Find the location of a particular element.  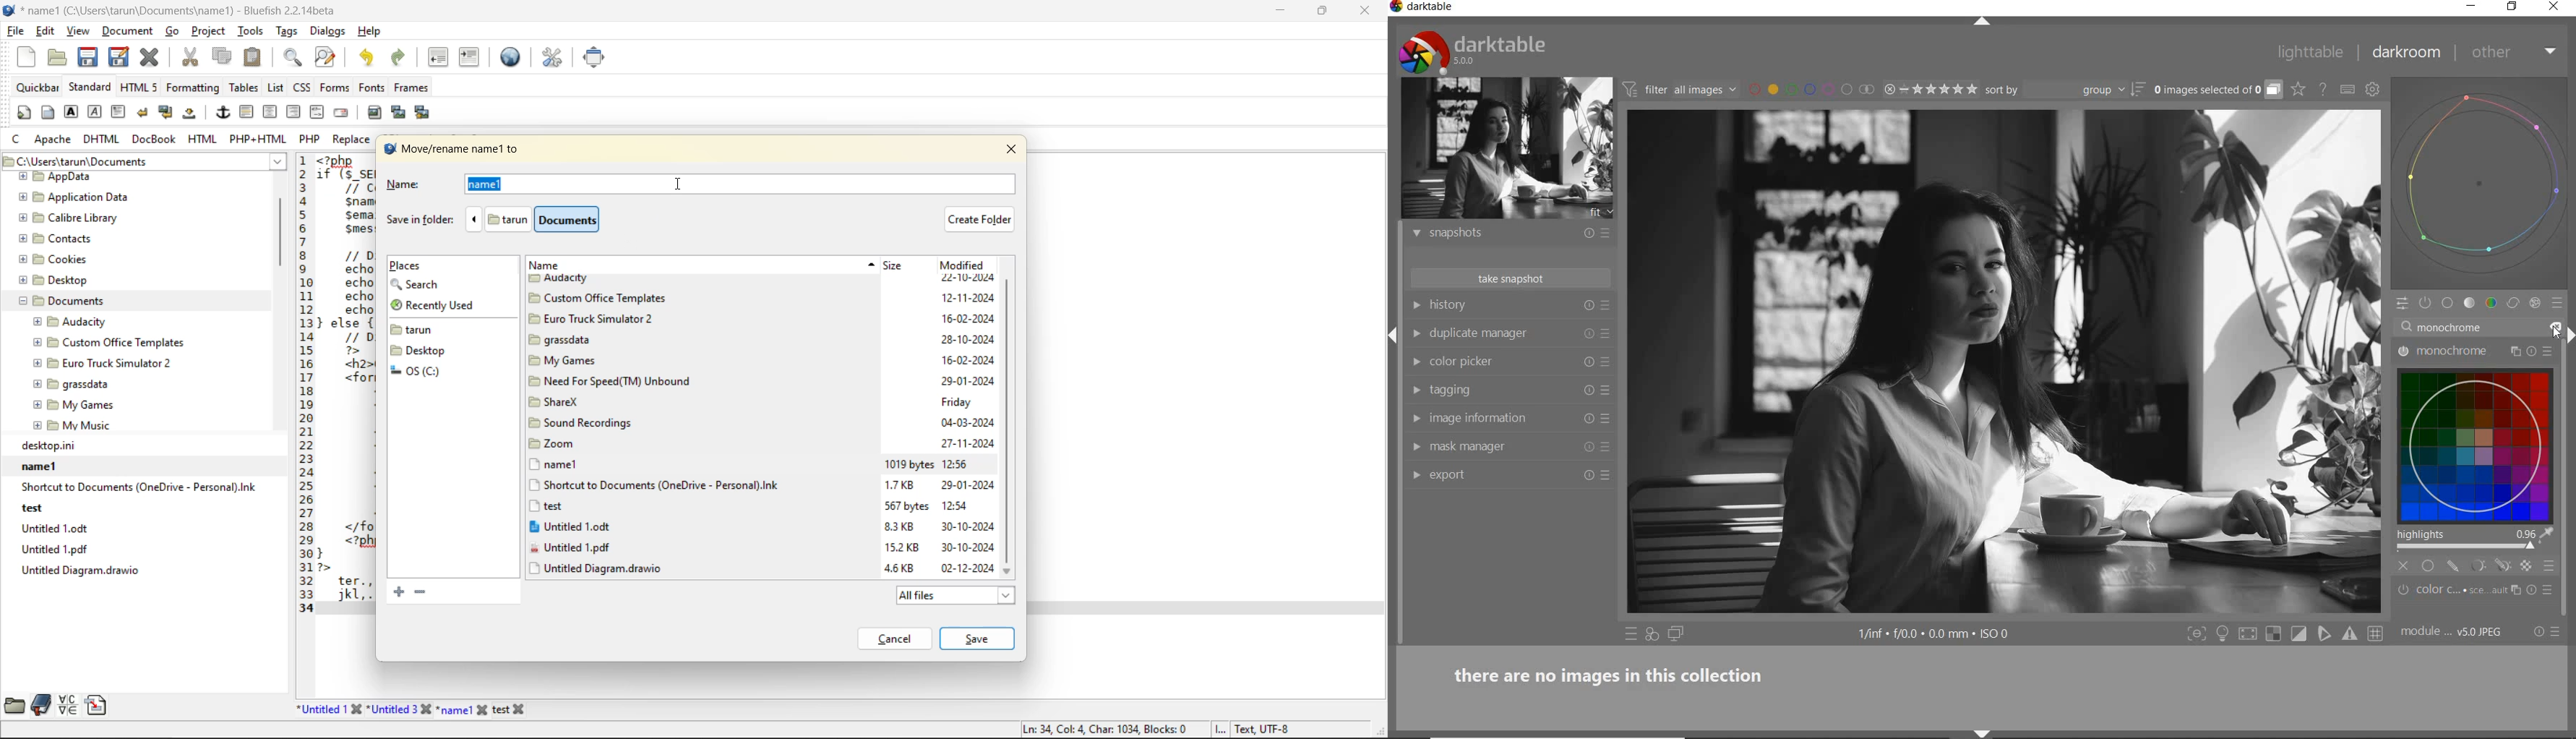

anchor is located at coordinates (223, 114).